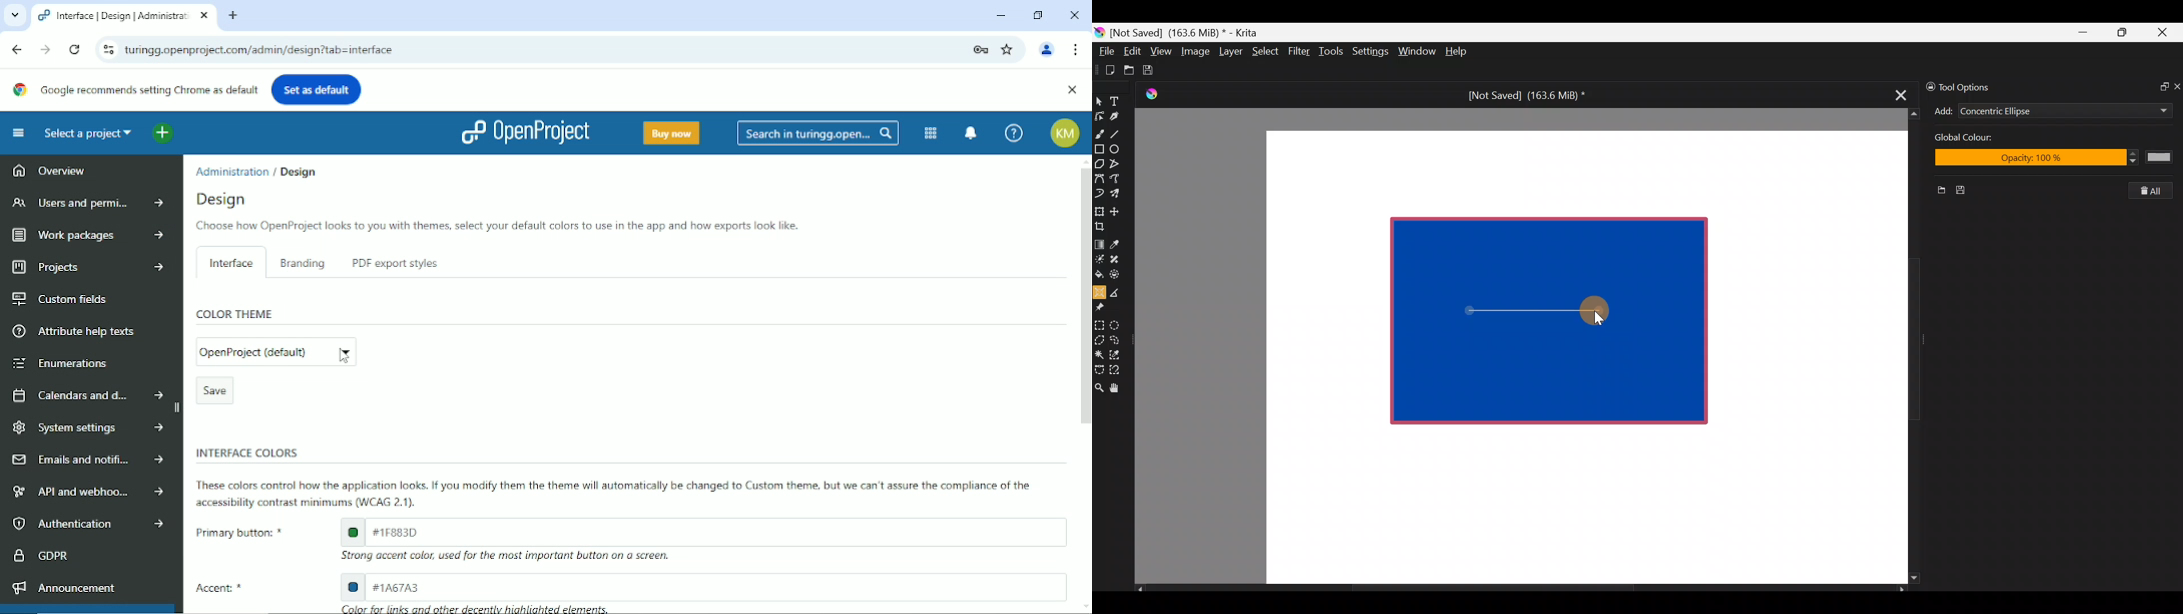 Image resolution: width=2184 pixels, height=616 pixels. Describe the element at coordinates (84, 204) in the screenshot. I see `Users and permissions` at that location.